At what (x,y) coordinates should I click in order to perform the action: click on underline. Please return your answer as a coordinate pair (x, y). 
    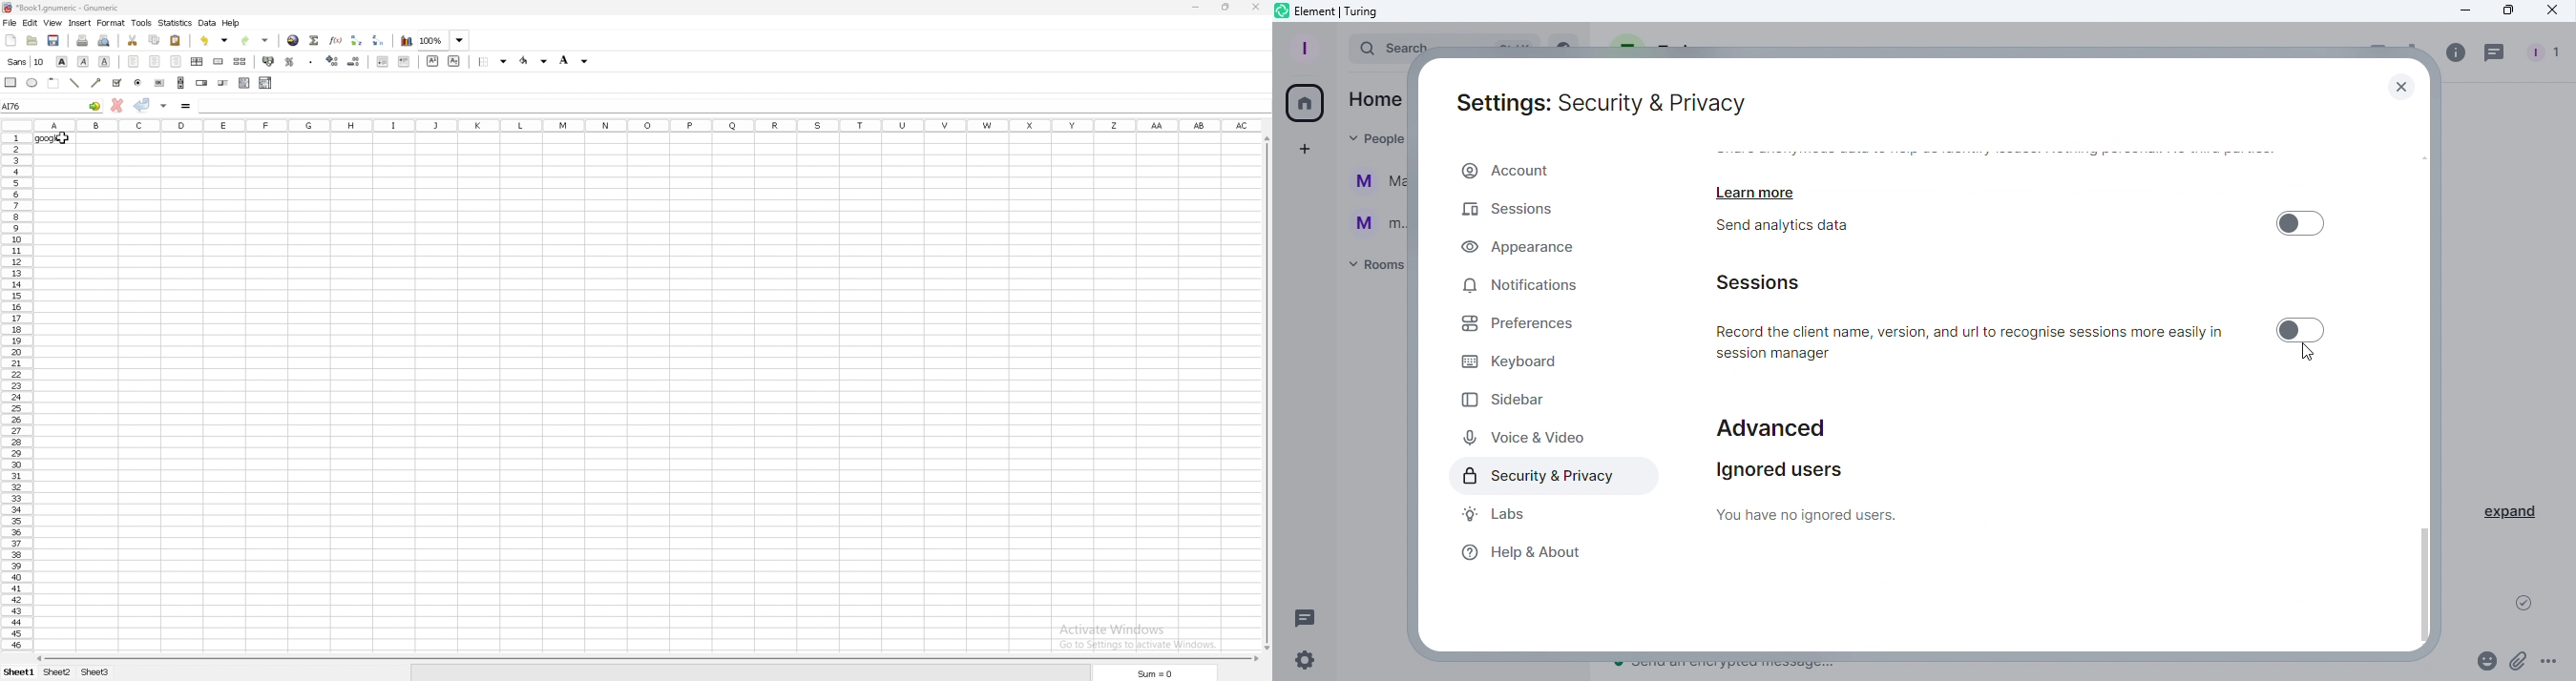
    Looking at the image, I should click on (104, 61).